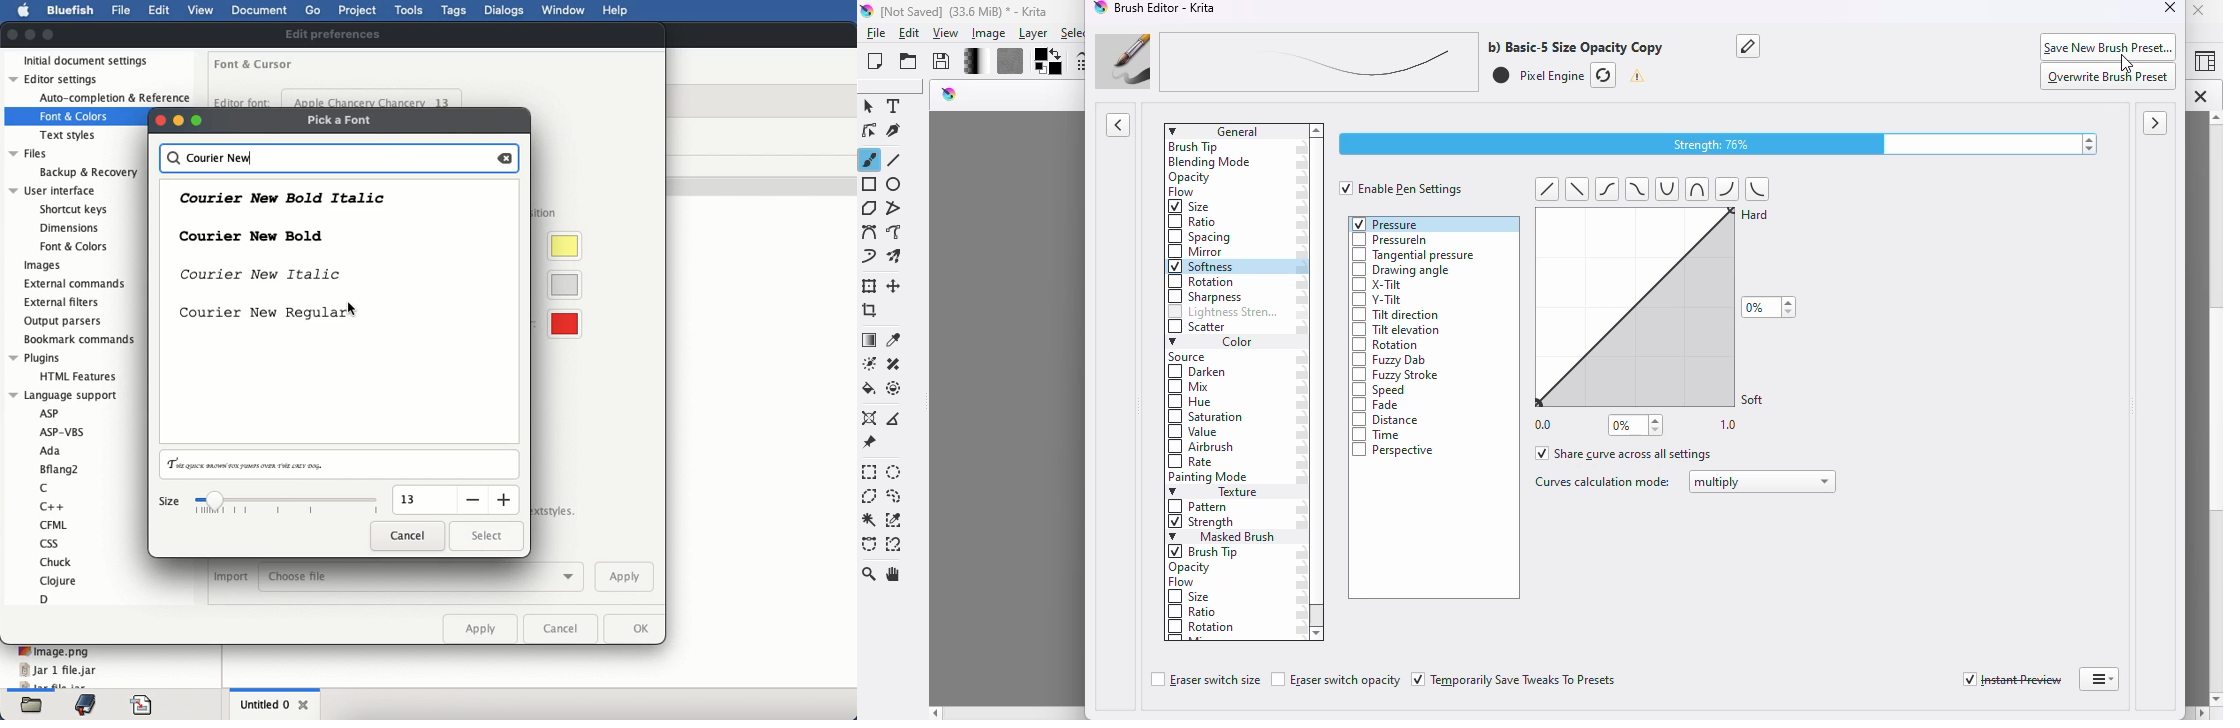 The width and height of the screenshot is (2240, 728). Describe the element at coordinates (74, 498) in the screenshot. I see `language support` at that location.